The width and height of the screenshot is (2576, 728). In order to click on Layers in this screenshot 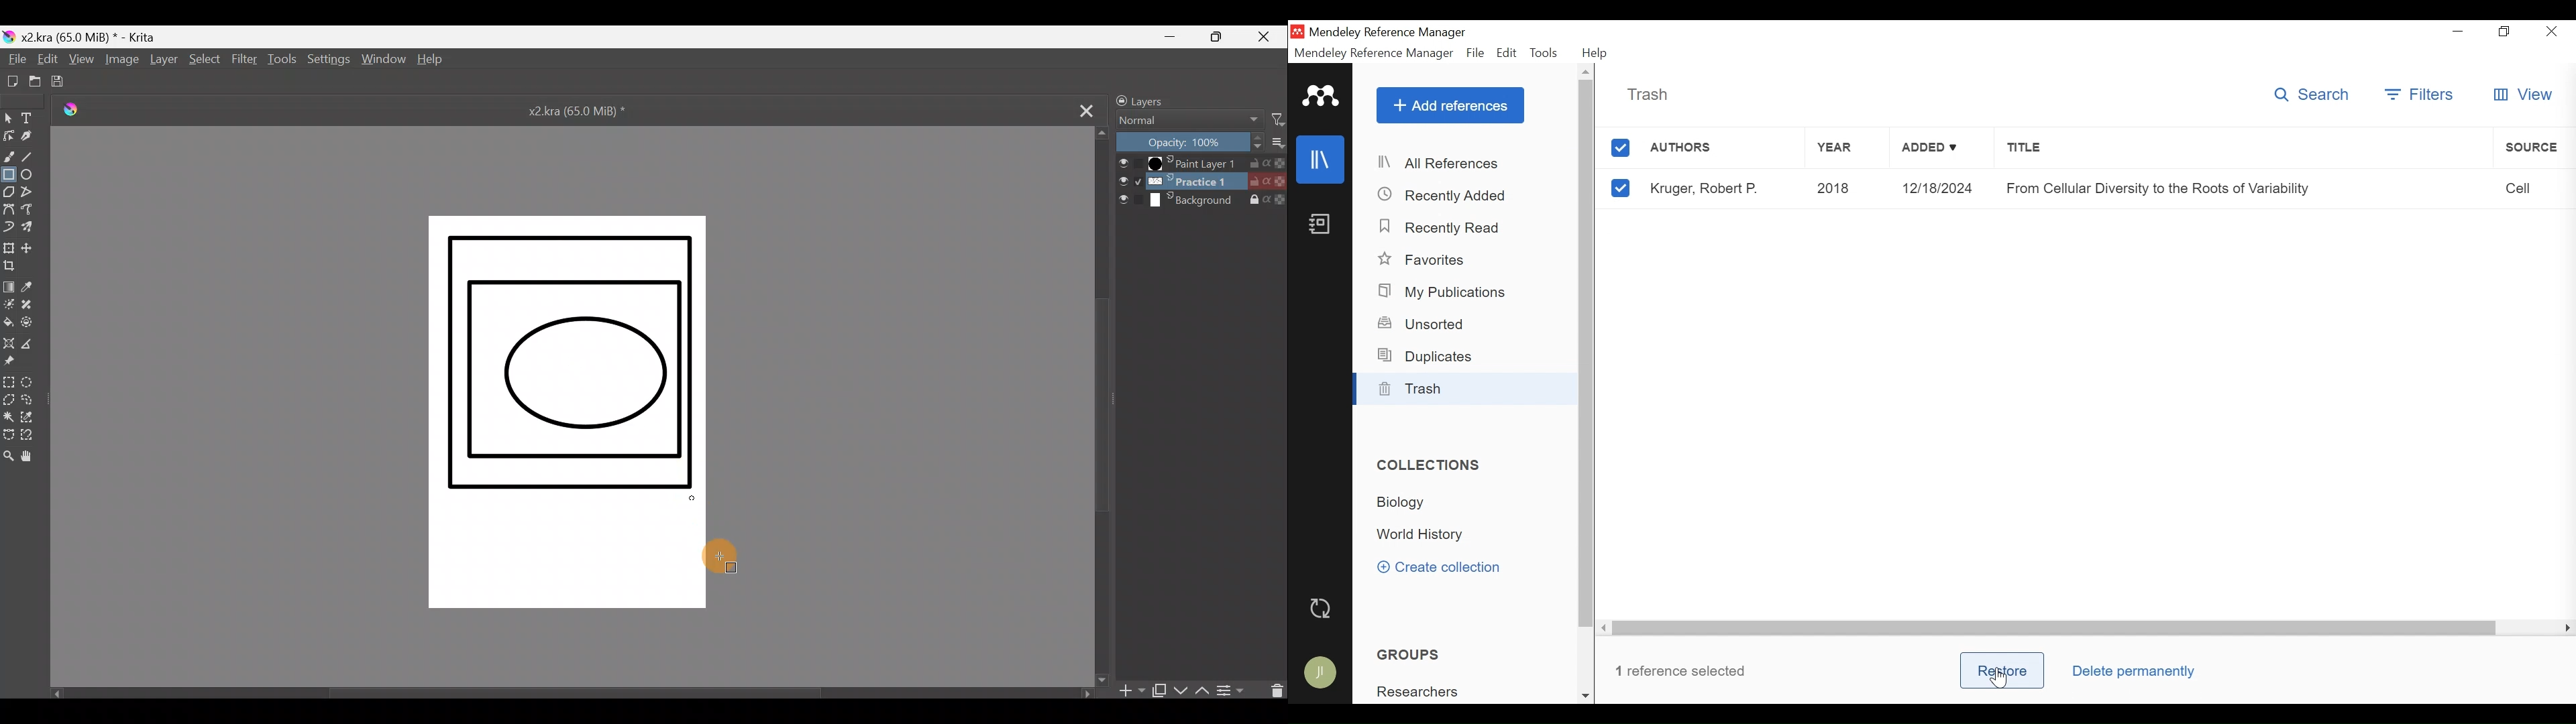, I will do `click(1166, 99)`.